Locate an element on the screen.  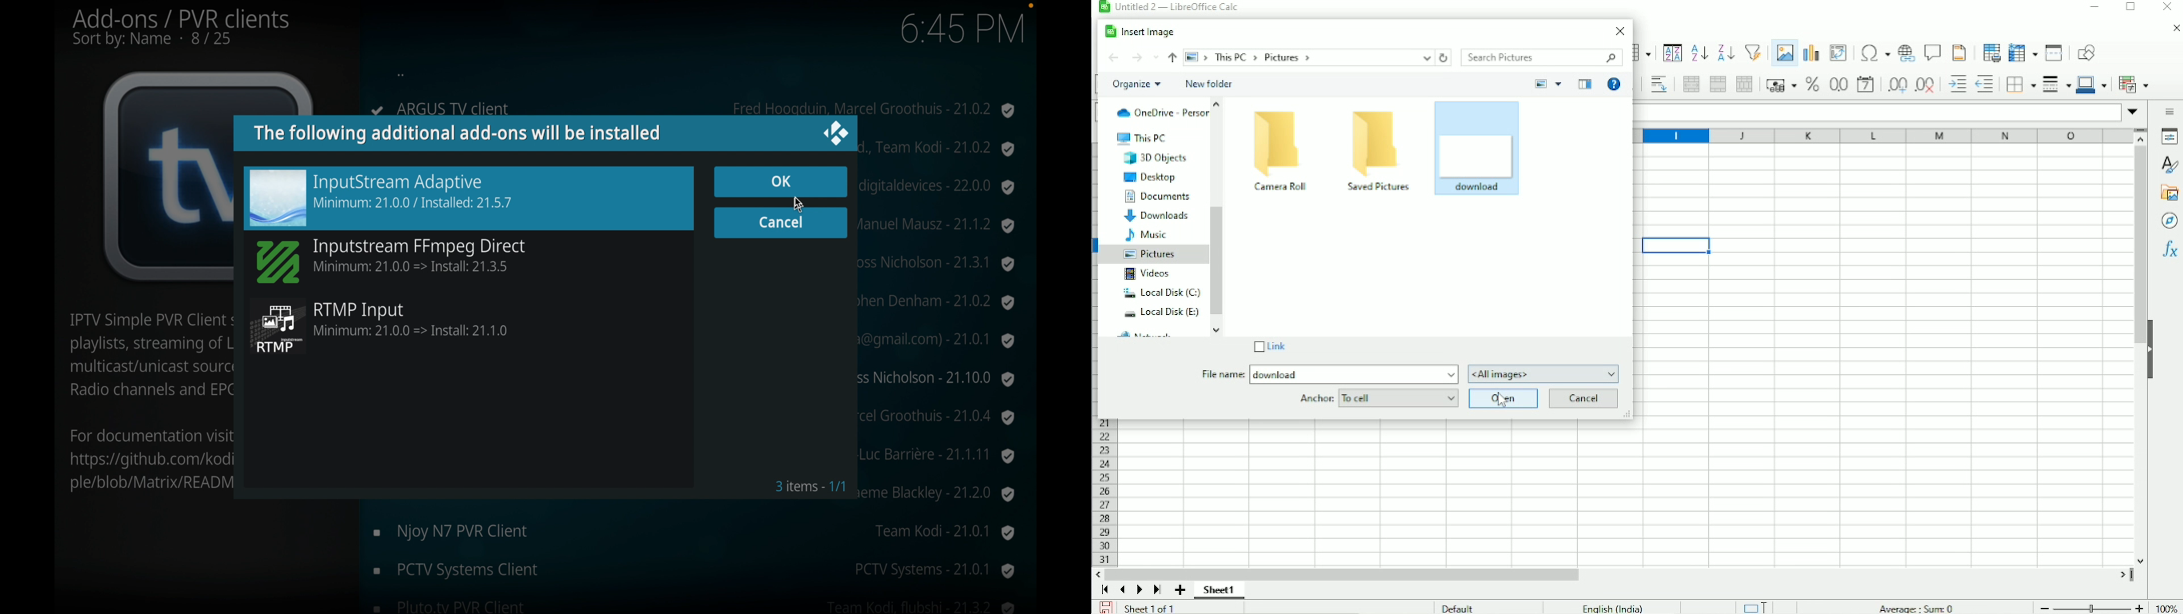
Search pictures is located at coordinates (1543, 58).